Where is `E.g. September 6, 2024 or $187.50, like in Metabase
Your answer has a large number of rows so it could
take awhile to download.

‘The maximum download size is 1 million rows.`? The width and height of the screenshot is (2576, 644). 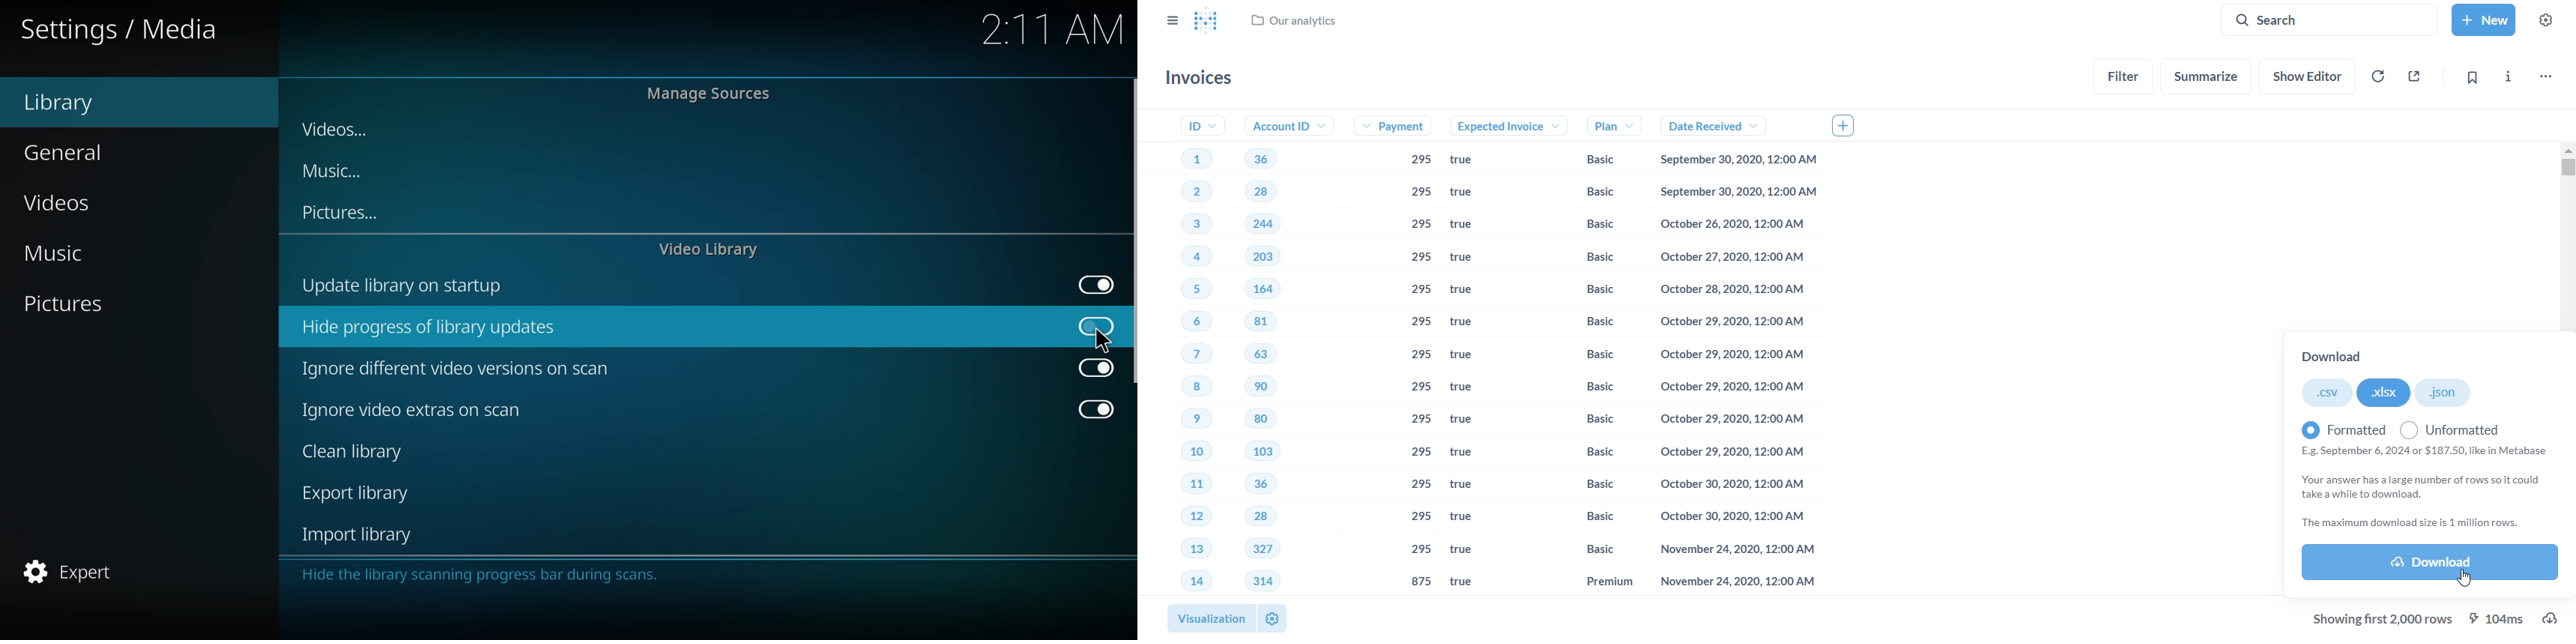 E.g. September 6, 2024 or $187.50, like in Metabase
Your answer has a large number of rows so it could
take awhile to download.

‘The maximum download size is 1 million rows. is located at coordinates (2427, 489).